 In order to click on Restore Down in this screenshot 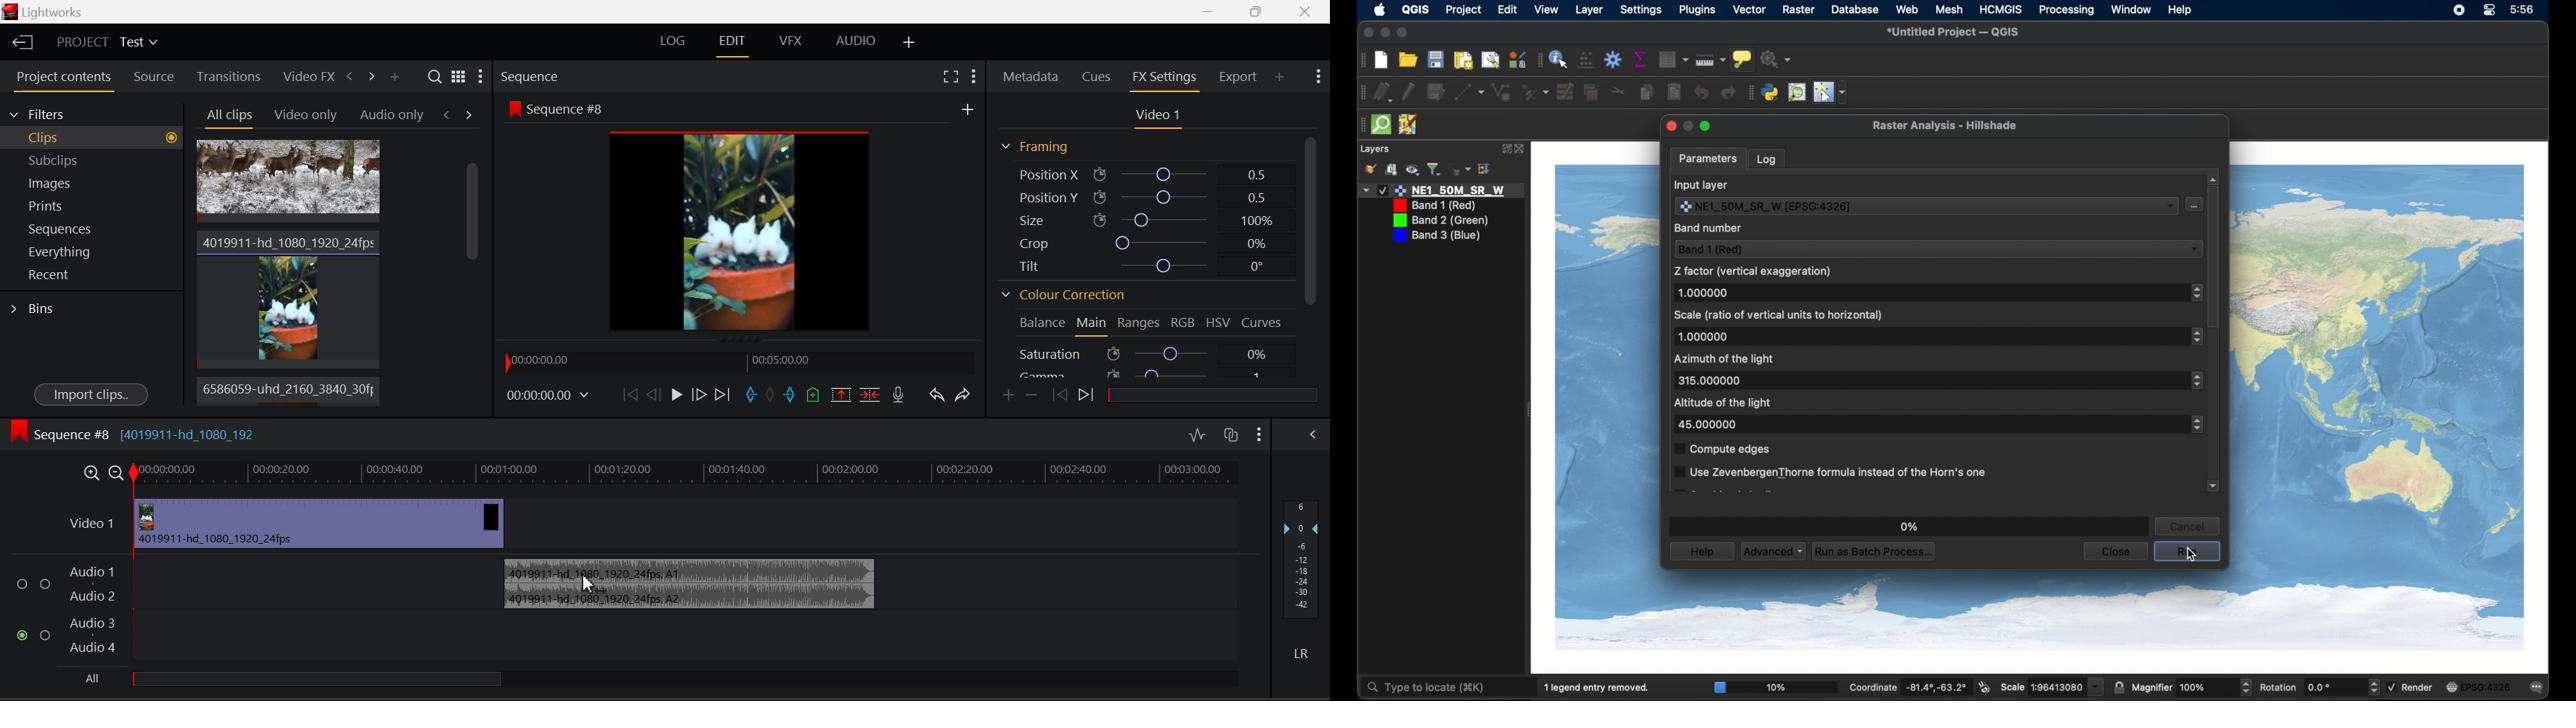, I will do `click(1212, 12)`.